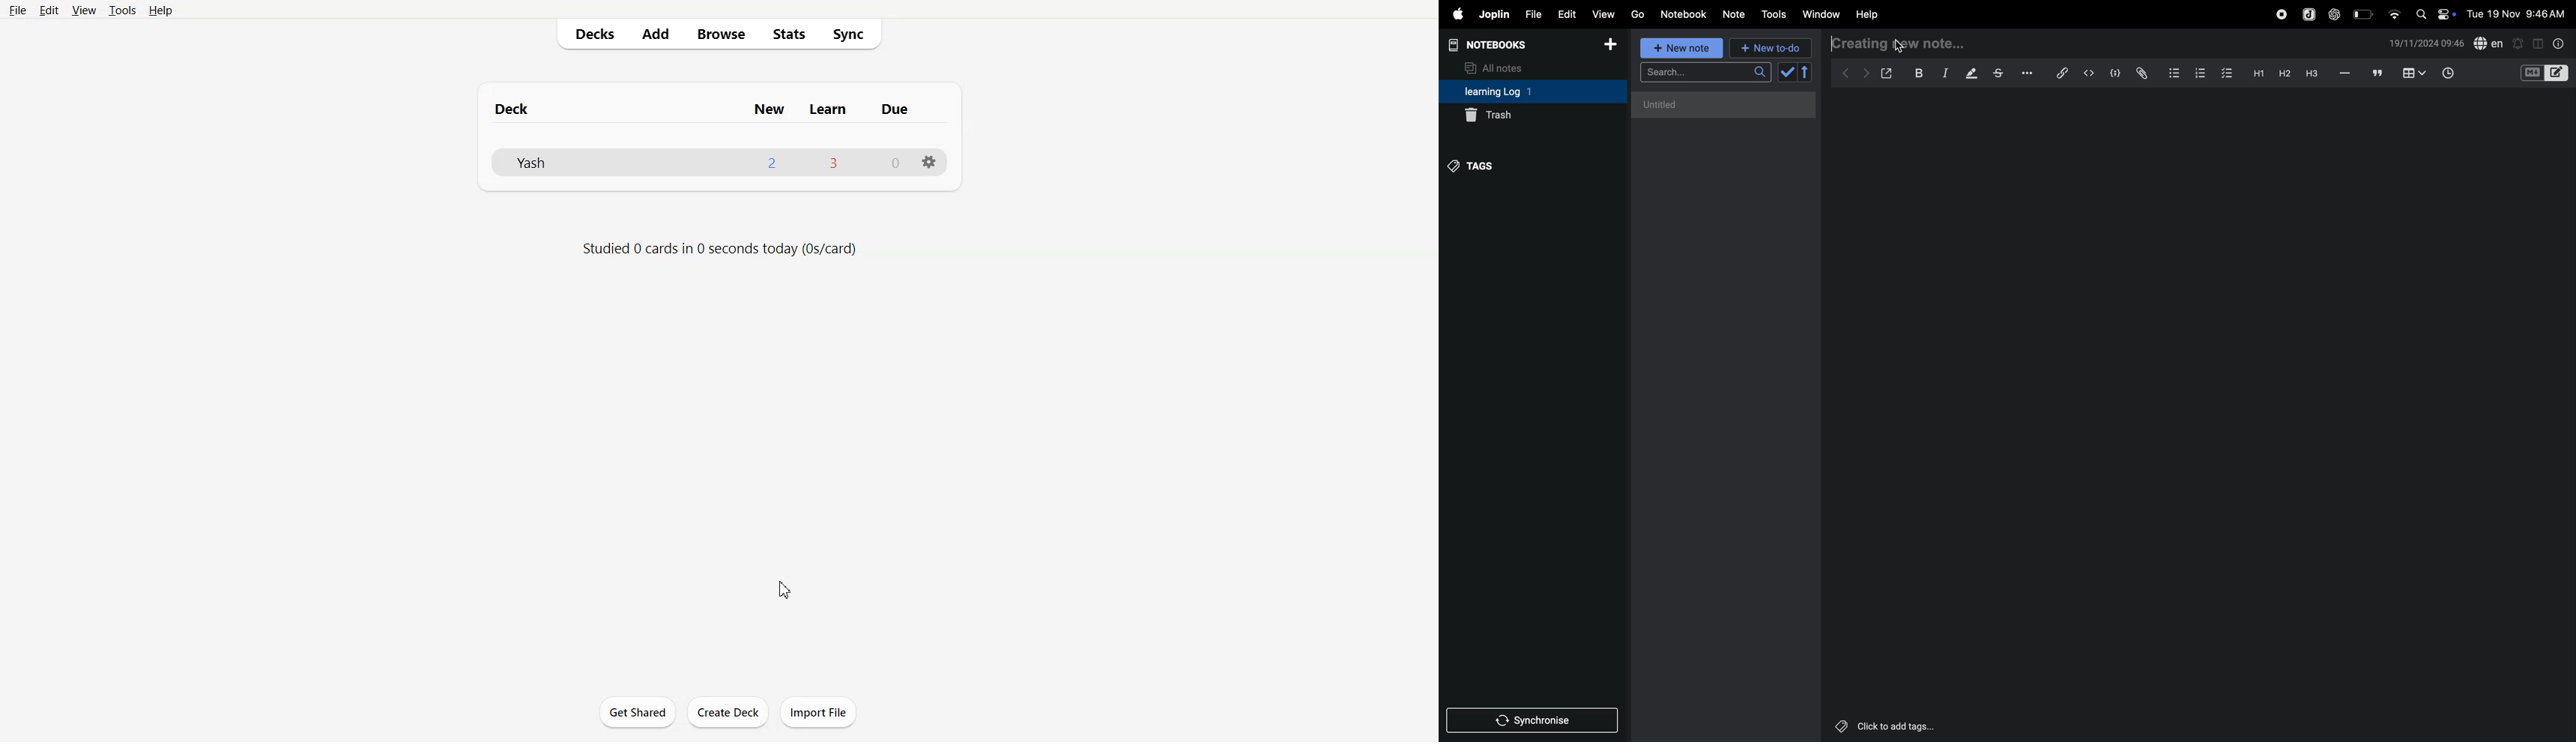  Describe the element at coordinates (2284, 73) in the screenshot. I see `heading 2` at that location.